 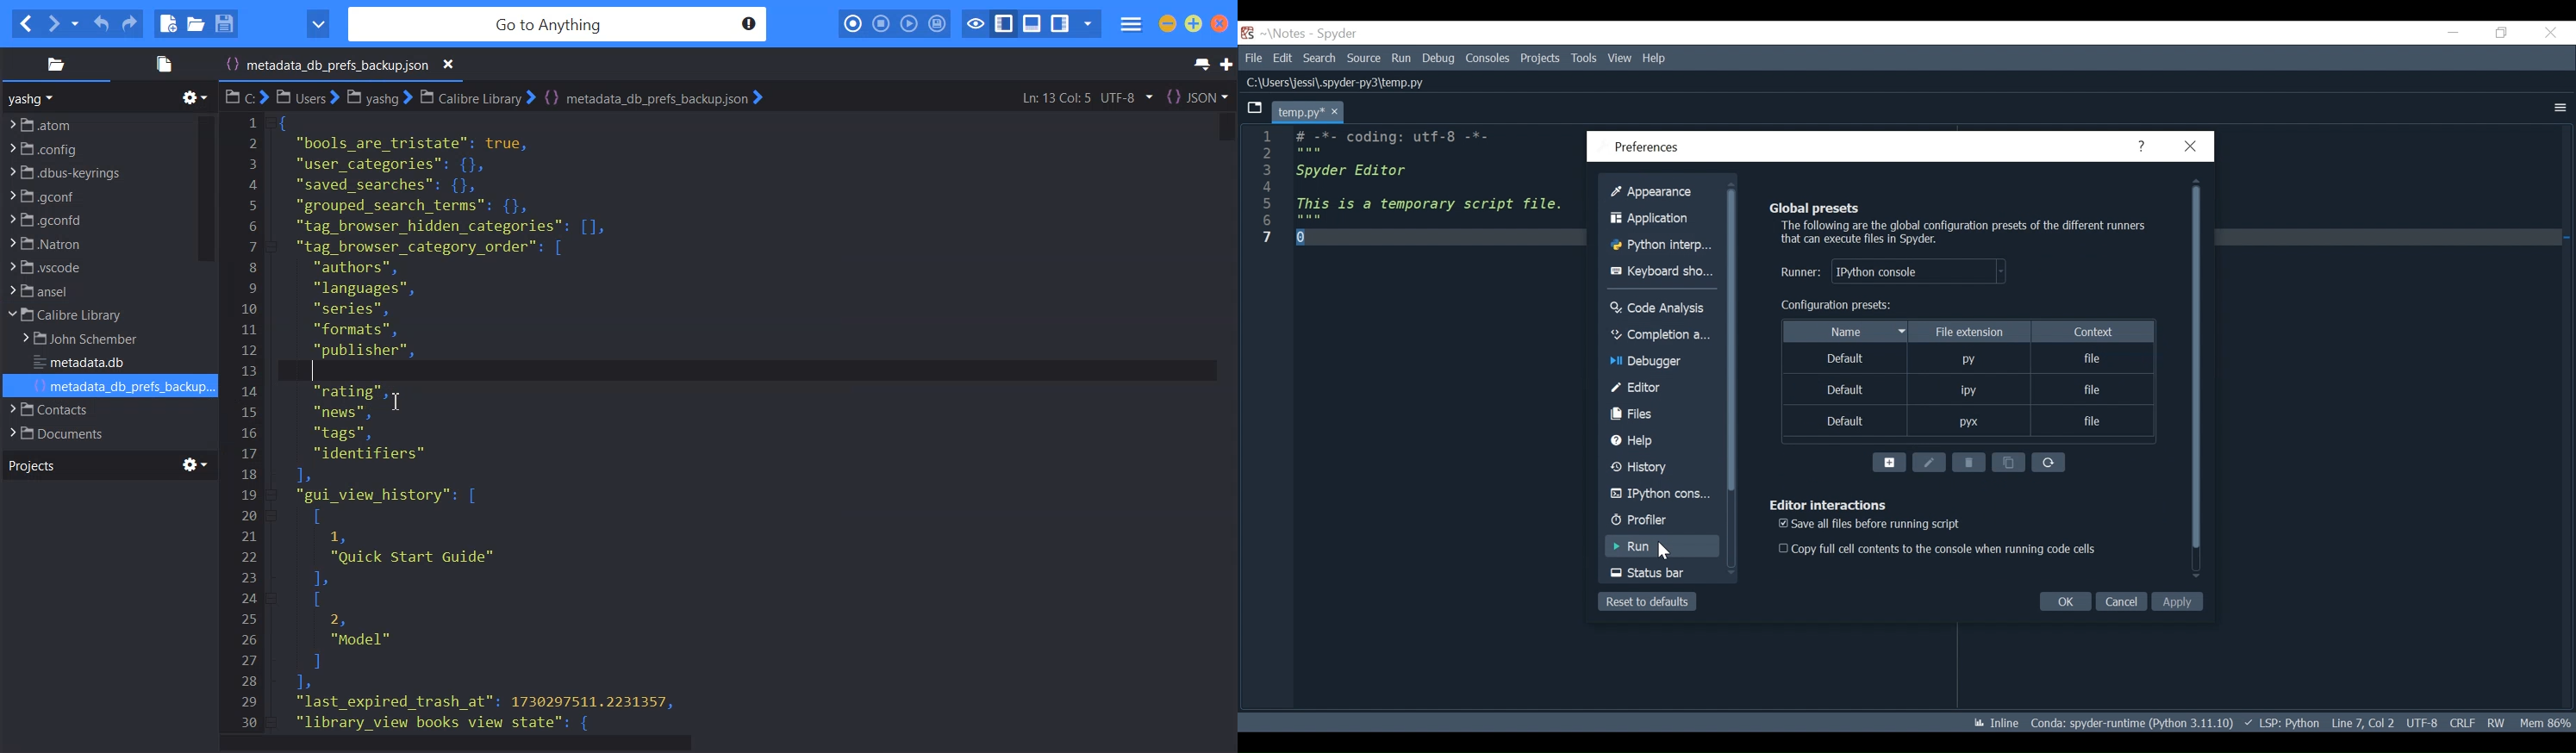 What do you see at coordinates (1650, 467) in the screenshot?
I see `` at bounding box center [1650, 467].